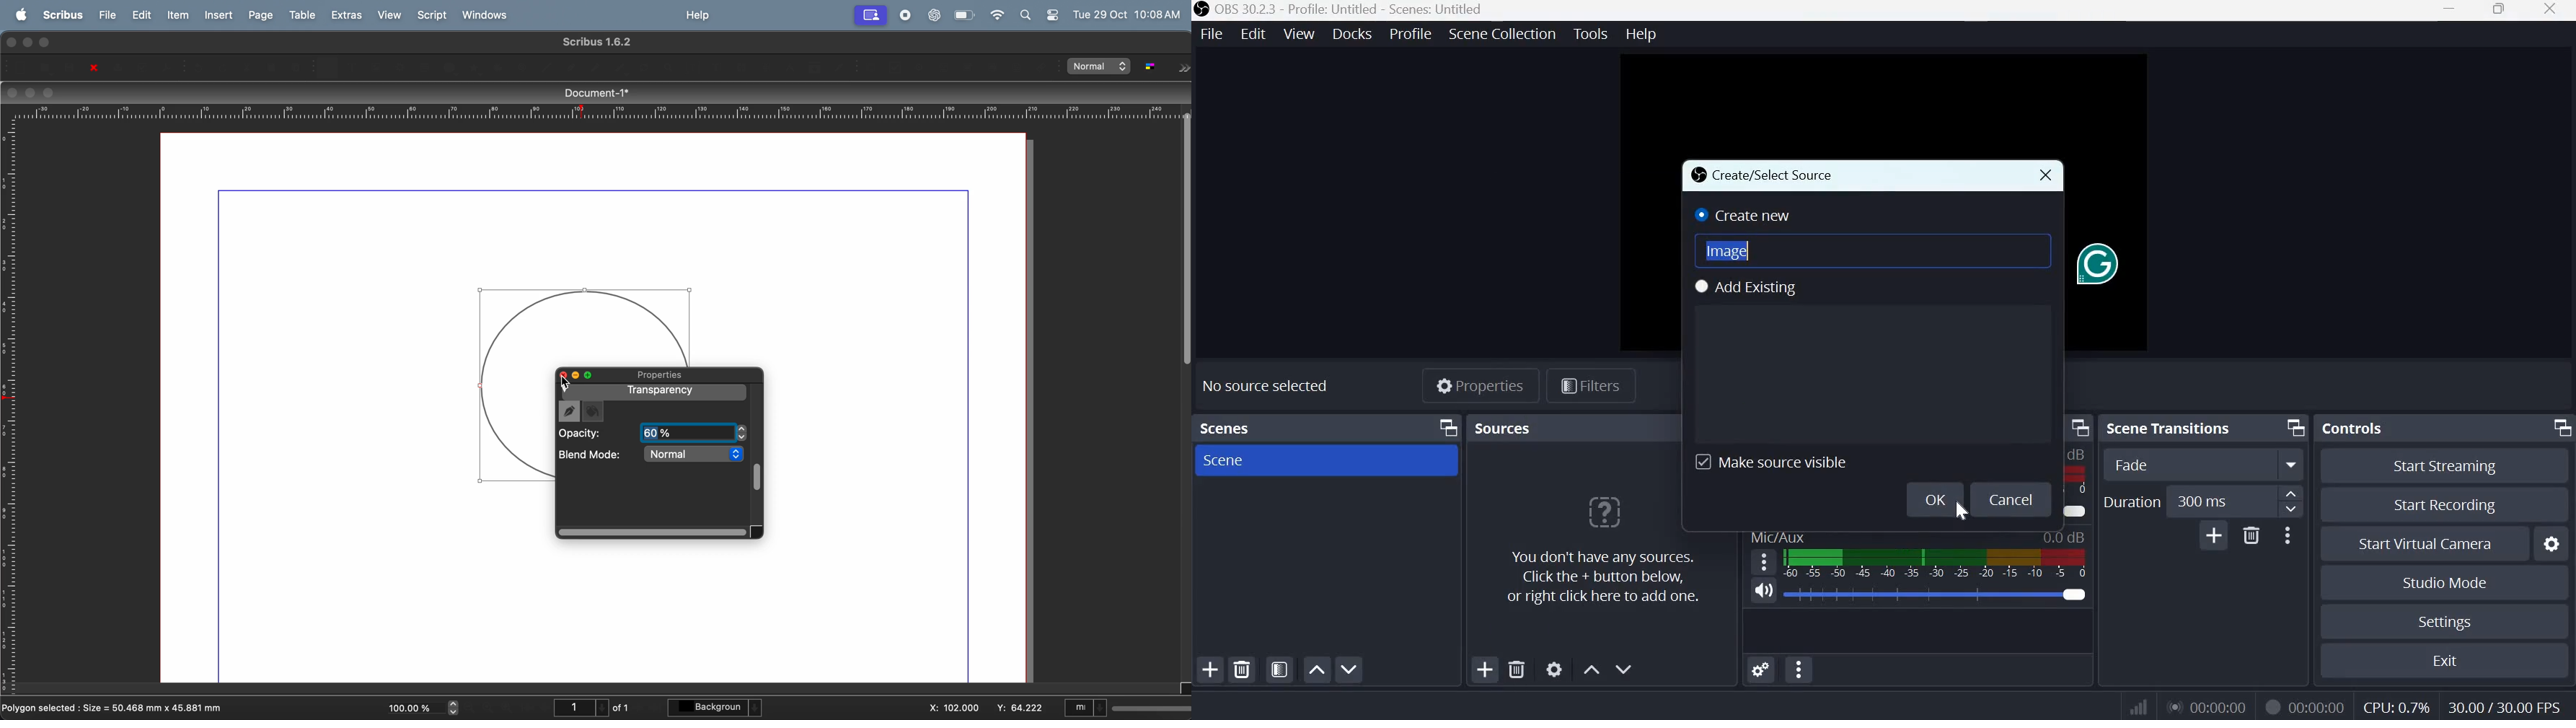 The height and width of the screenshot is (728, 2576). What do you see at coordinates (1338, 9) in the screenshot?
I see `OBS 30.2.3 - Profile: Untitled - Scenes: Untitled` at bounding box center [1338, 9].